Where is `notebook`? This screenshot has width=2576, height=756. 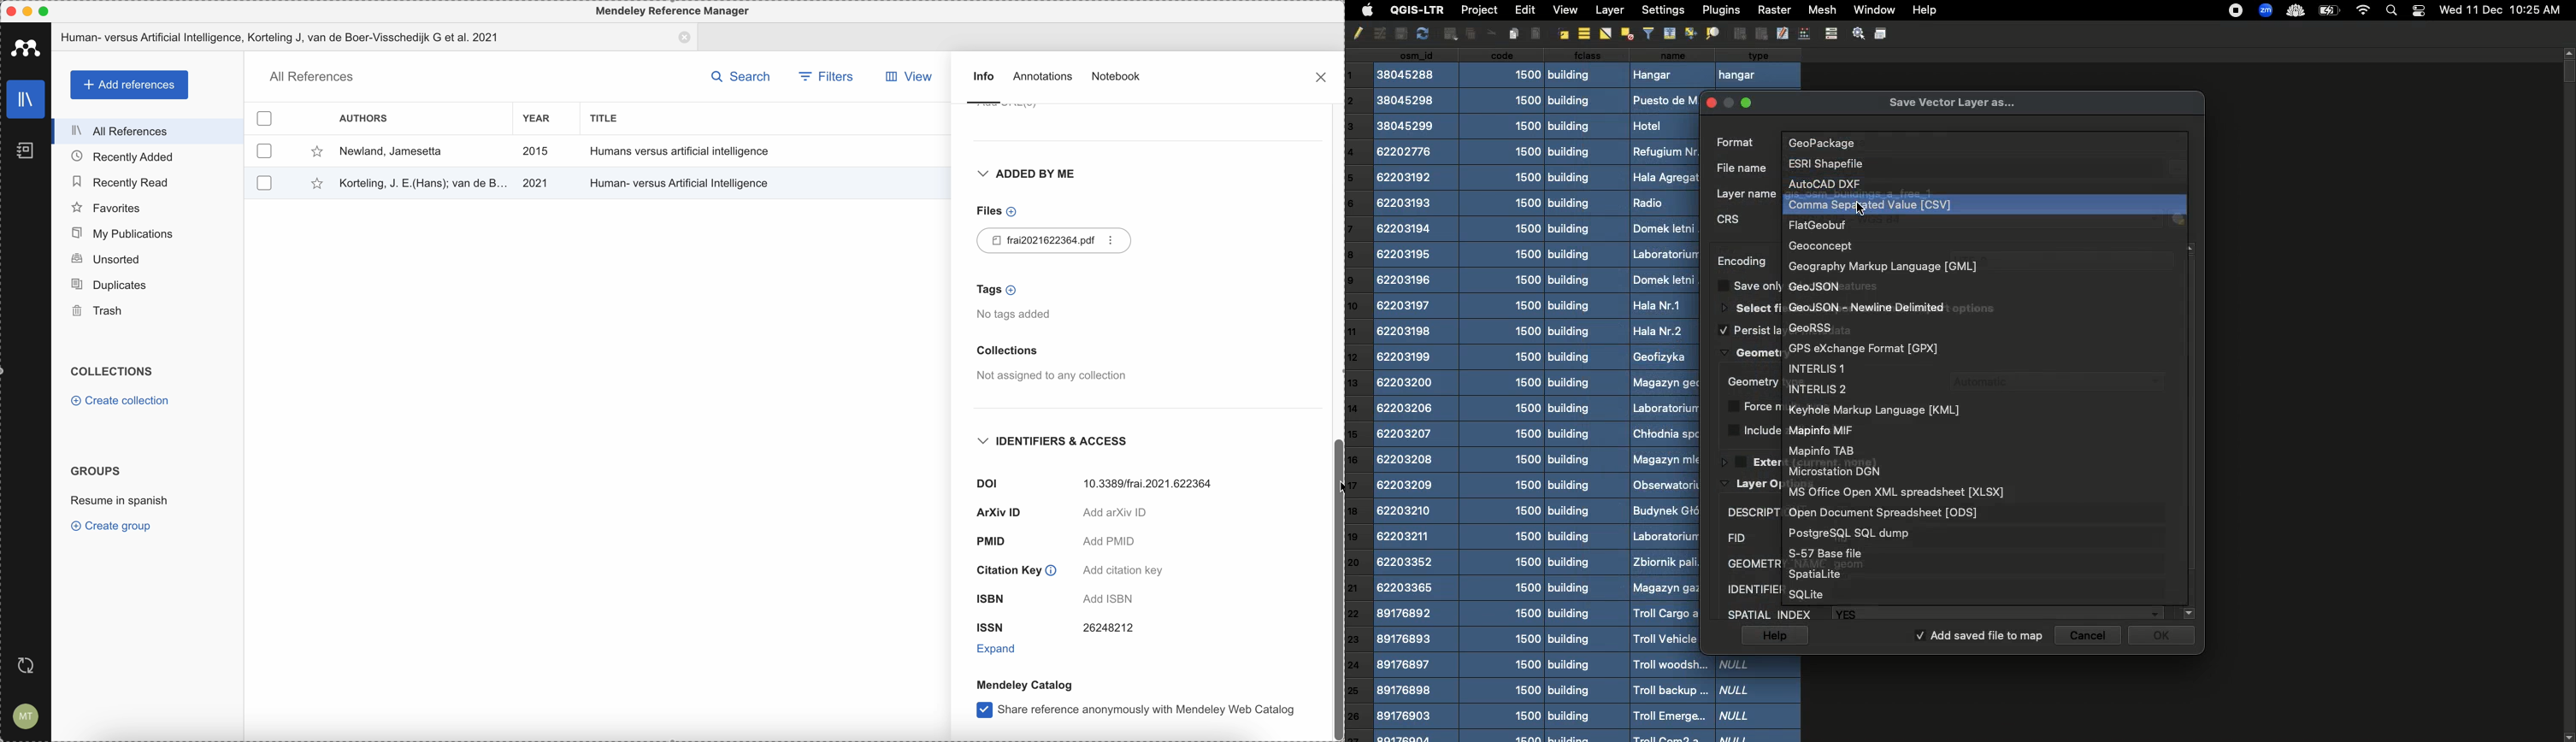 notebook is located at coordinates (1117, 75).